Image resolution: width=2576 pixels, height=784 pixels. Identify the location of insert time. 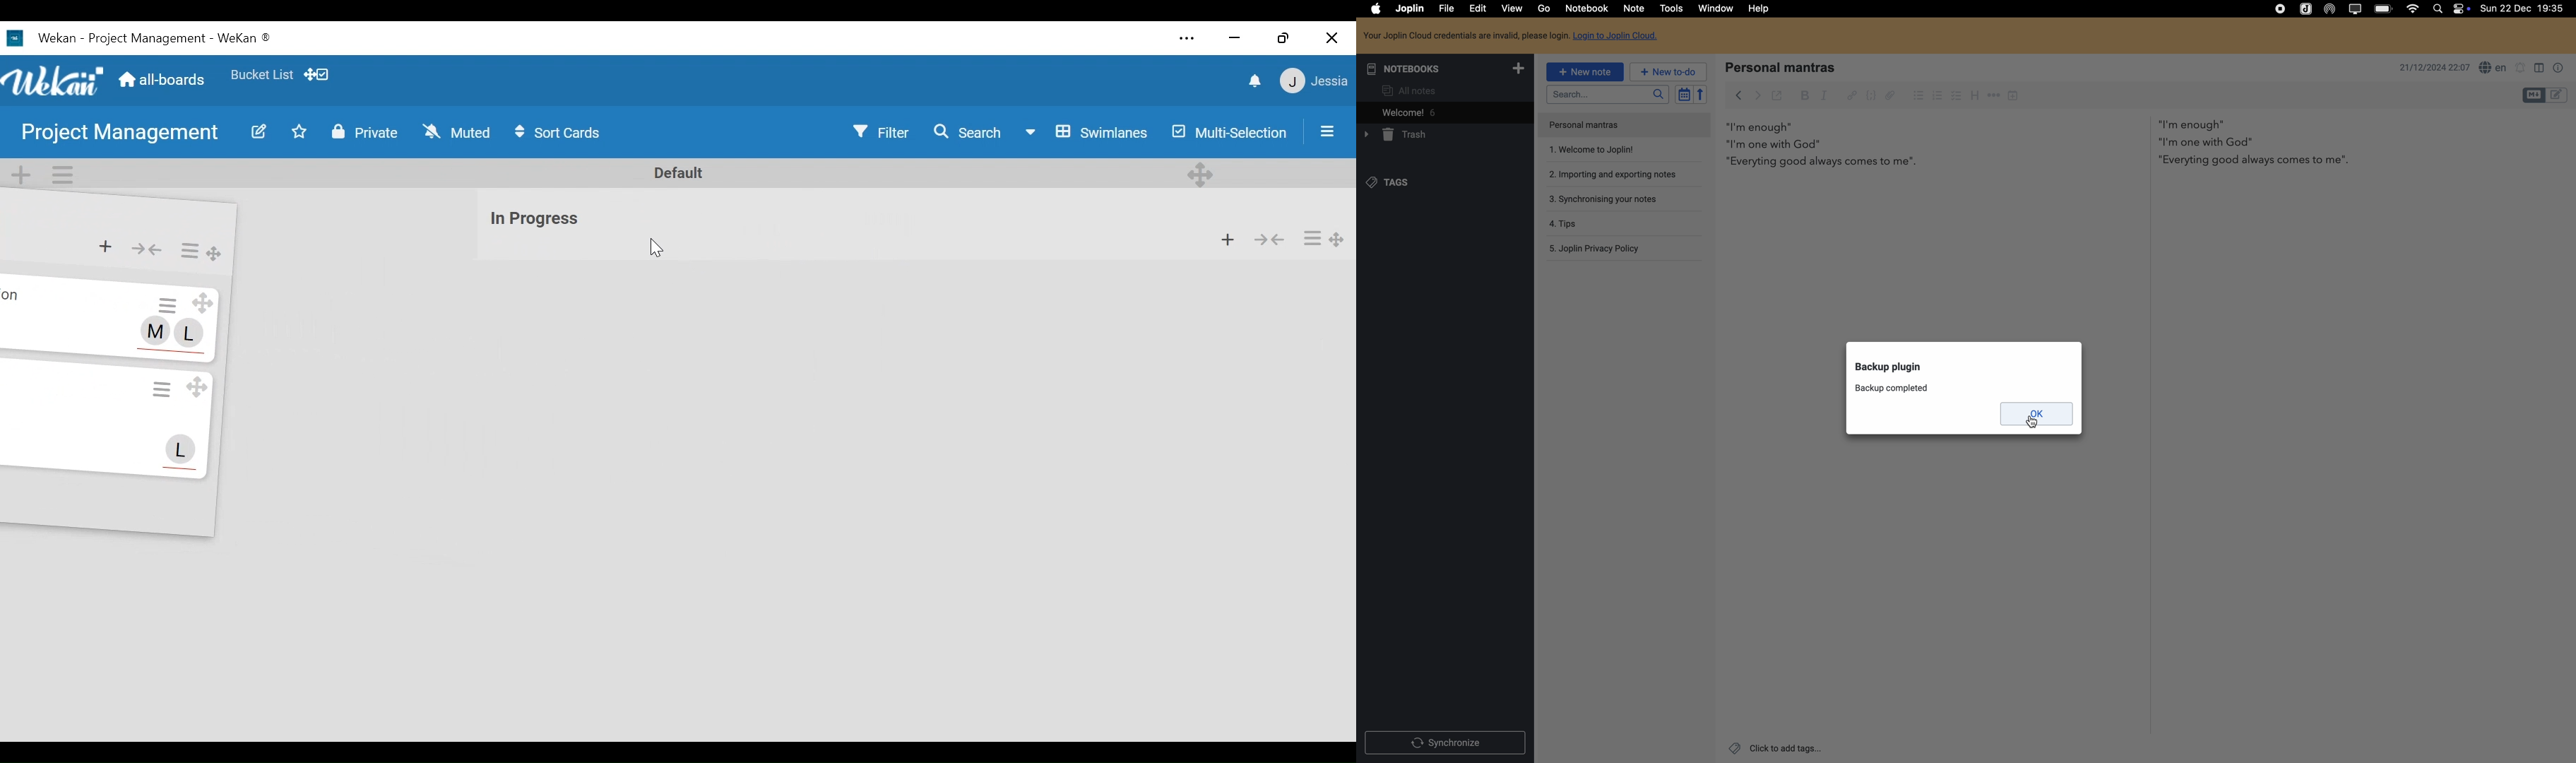
(2015, 95).